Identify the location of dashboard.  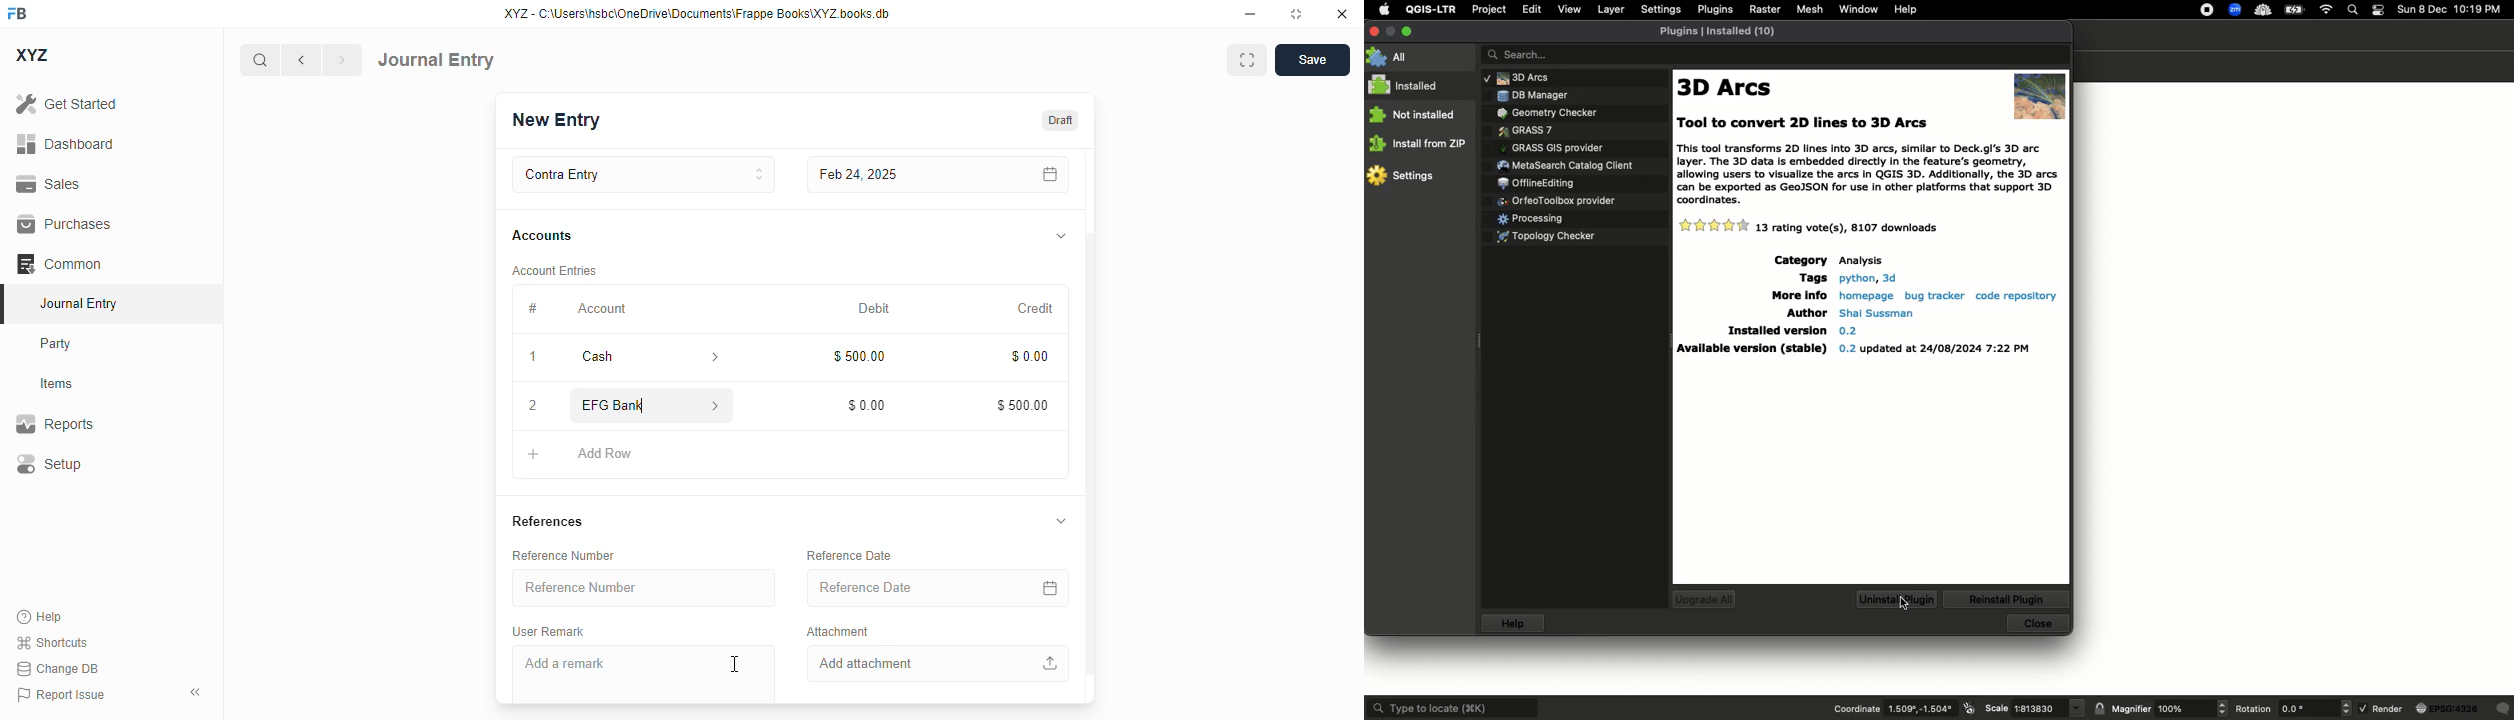
(65, 143).